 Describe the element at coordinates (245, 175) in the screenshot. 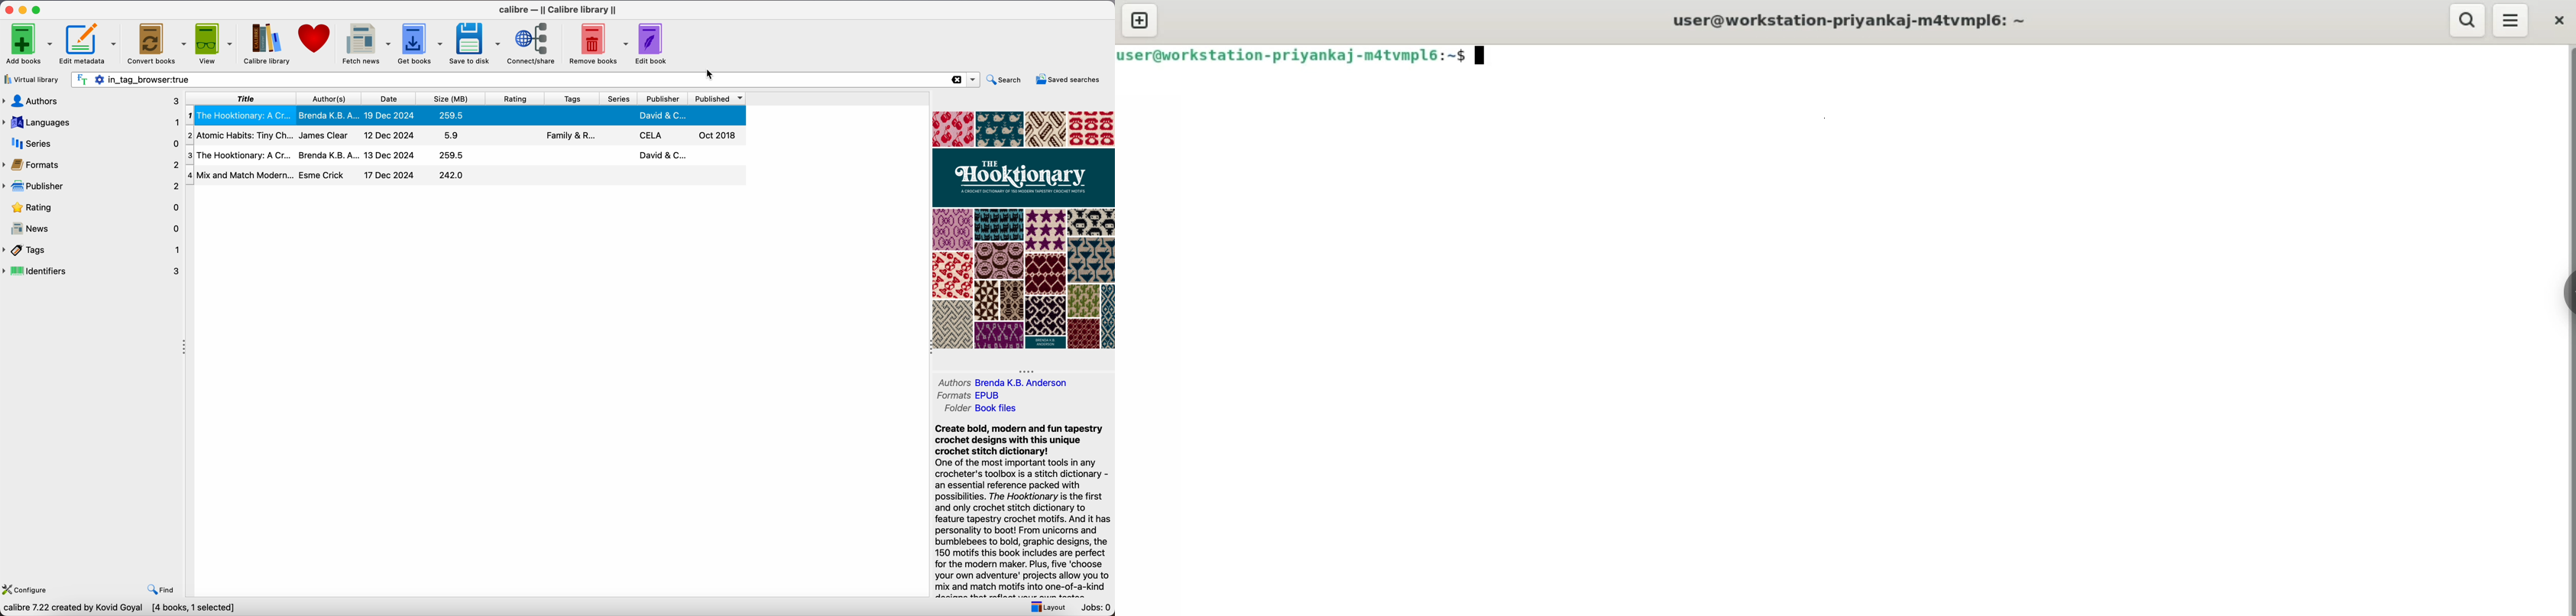

I see `Mix and Match Modern` at that location.